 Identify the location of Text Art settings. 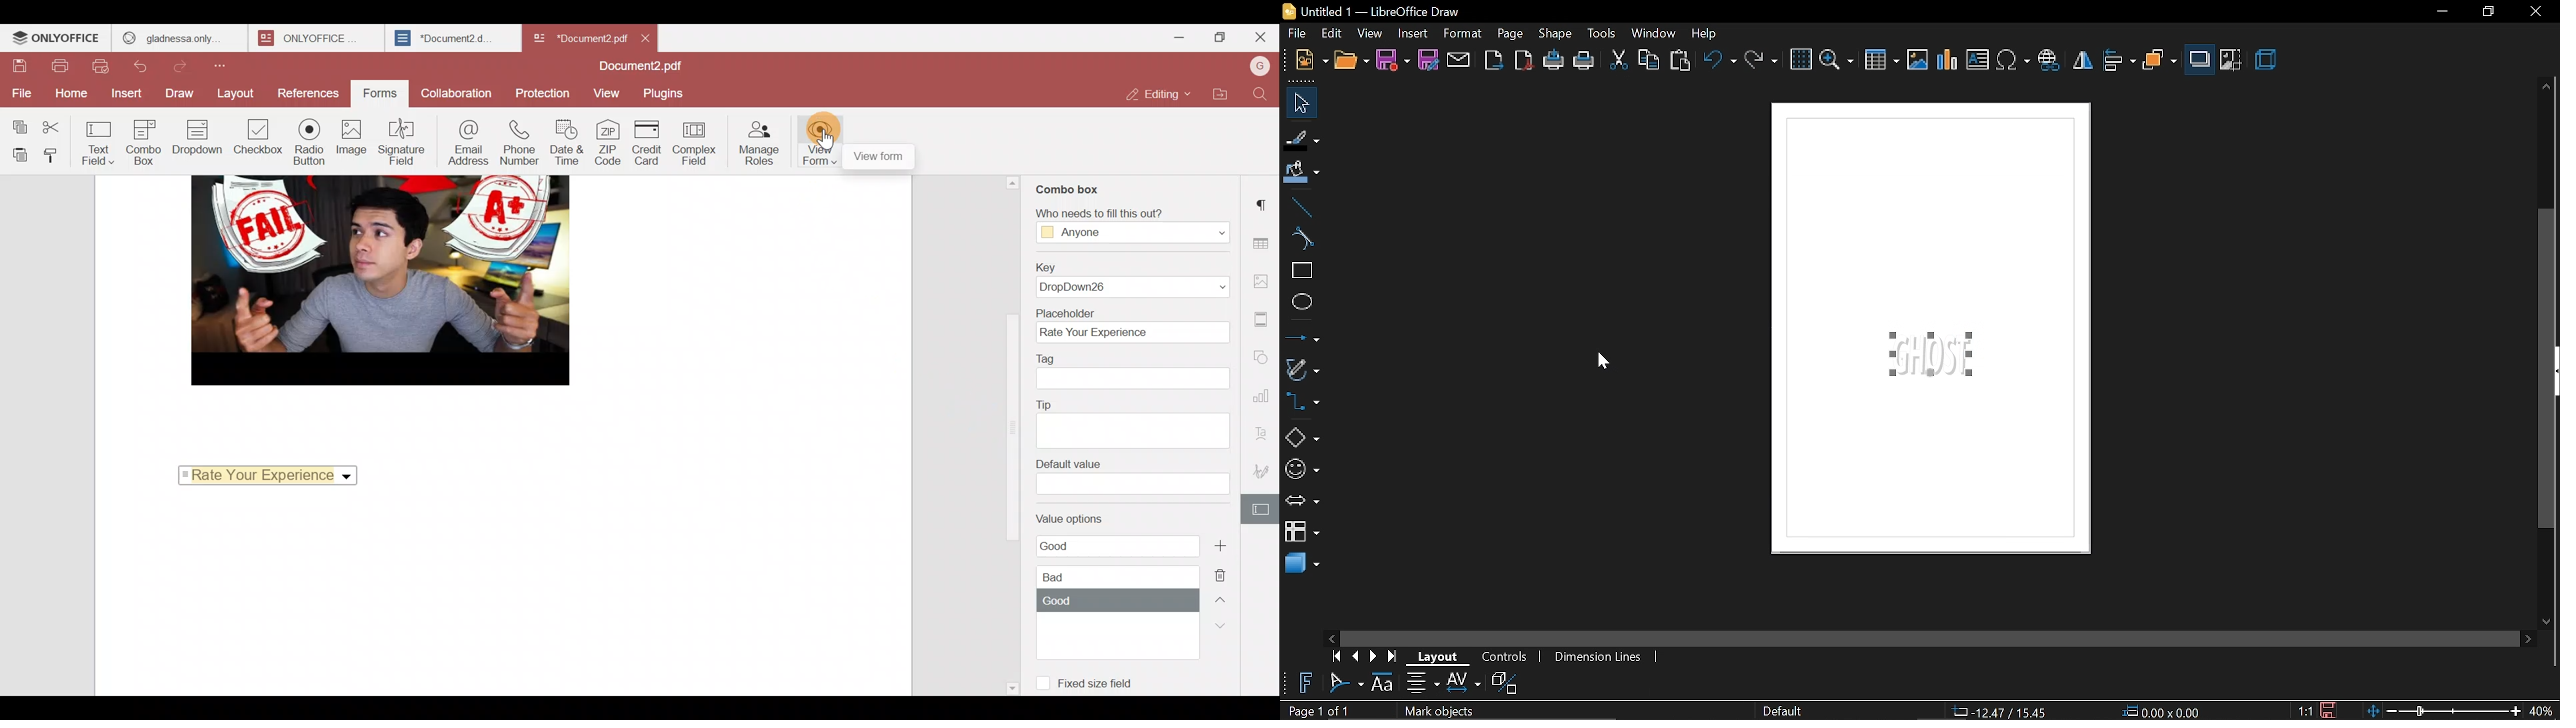
(1264, 432).